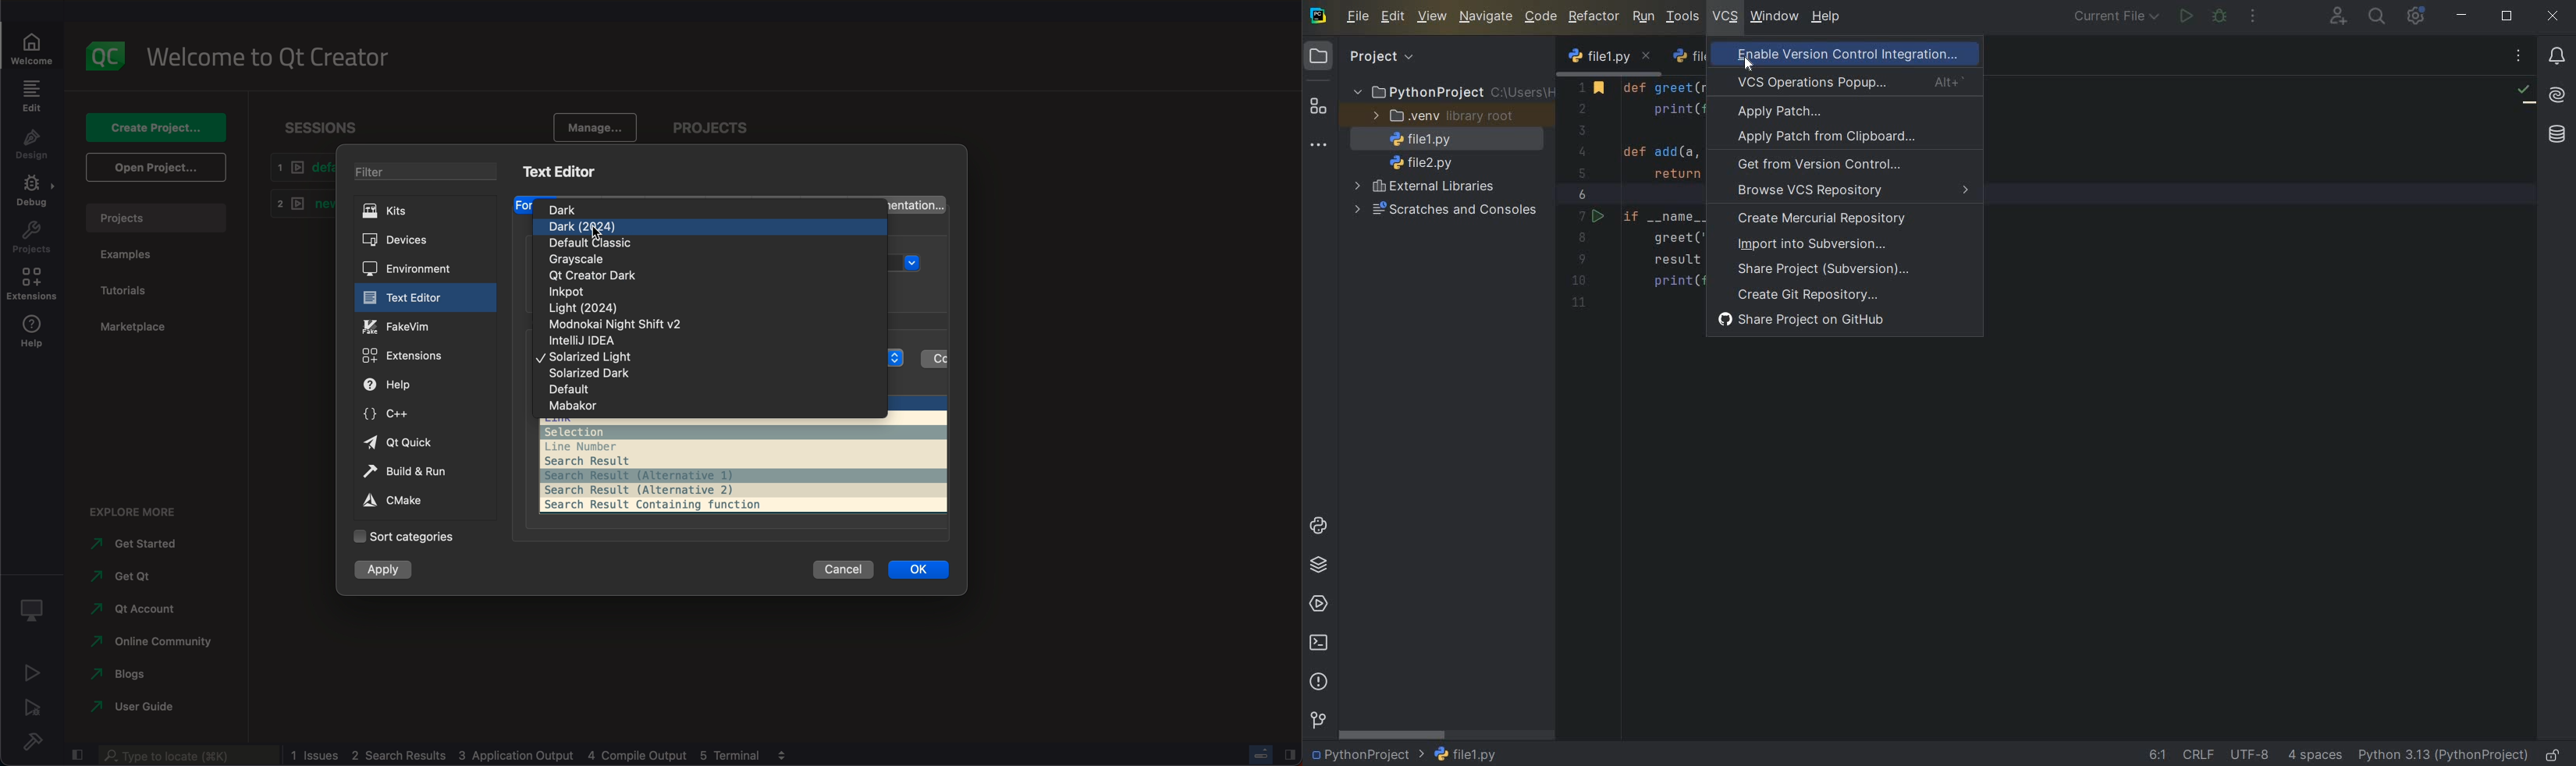 Image resolution: width=2576 pixels, height=784 pixels. What do you see at coordinates (611, 275) in the screenshot?
I see `qt dark` at bounding box center [611, 275].